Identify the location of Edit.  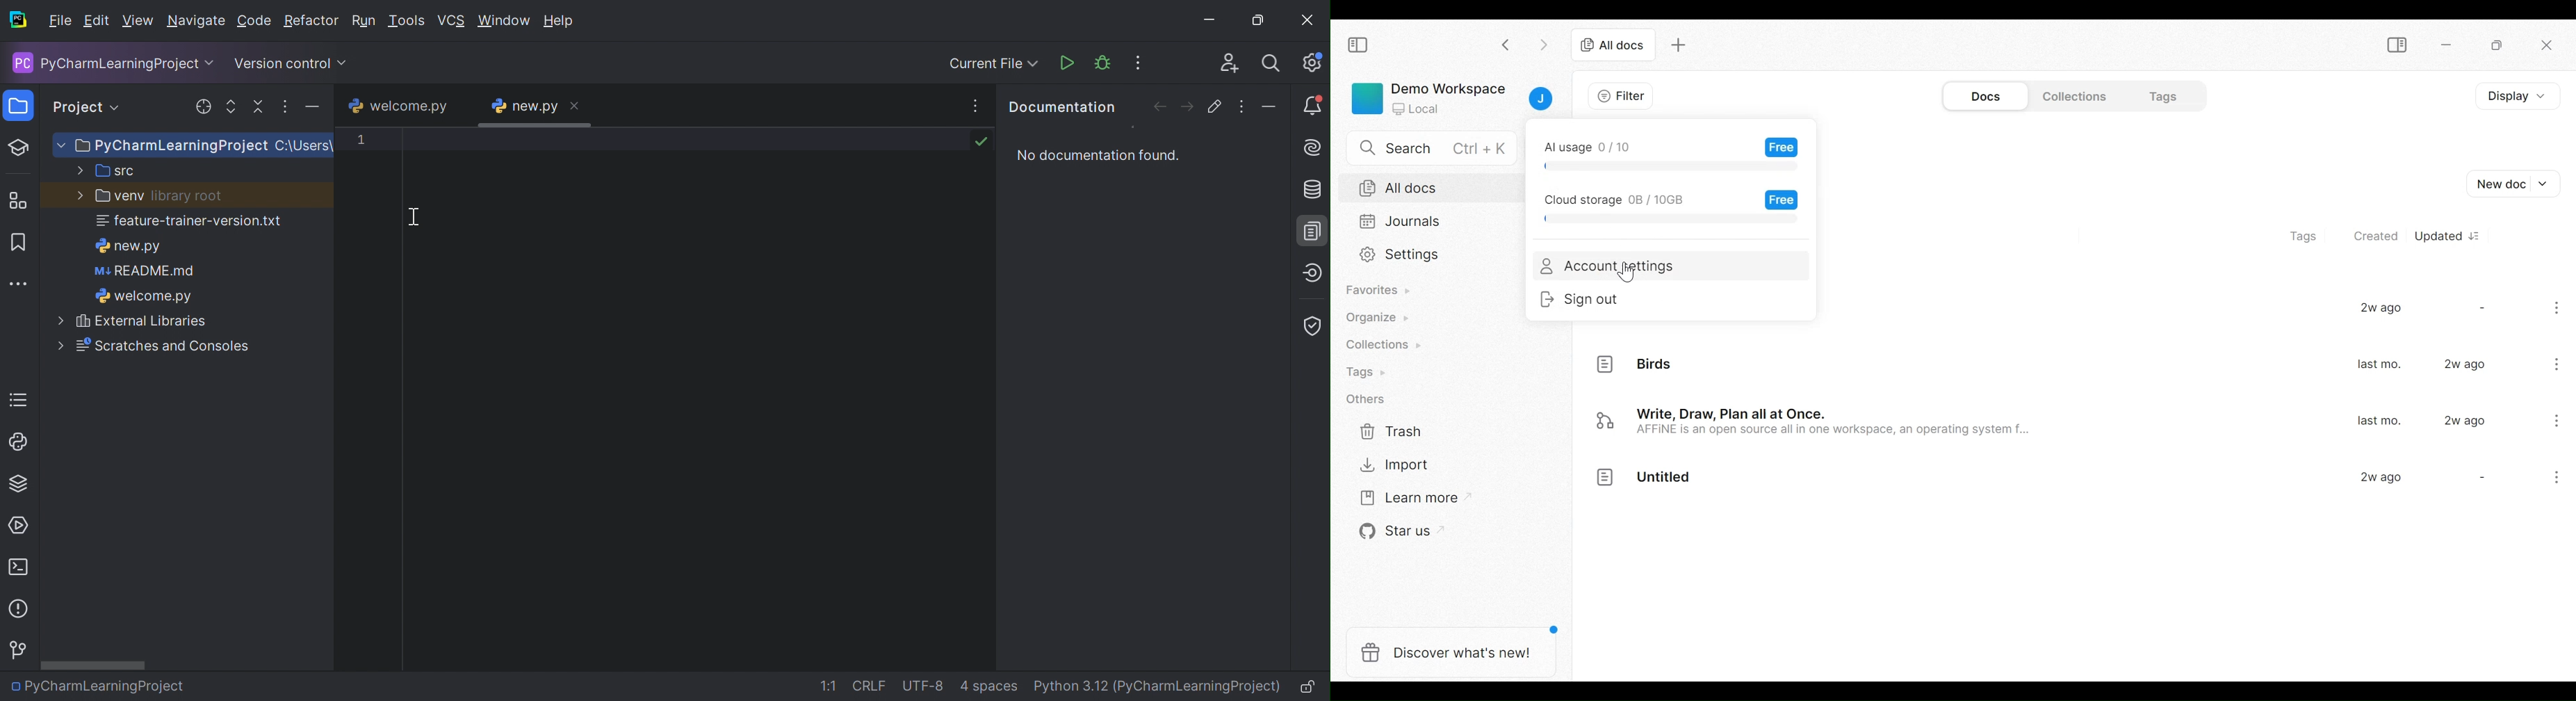
(96, 22).